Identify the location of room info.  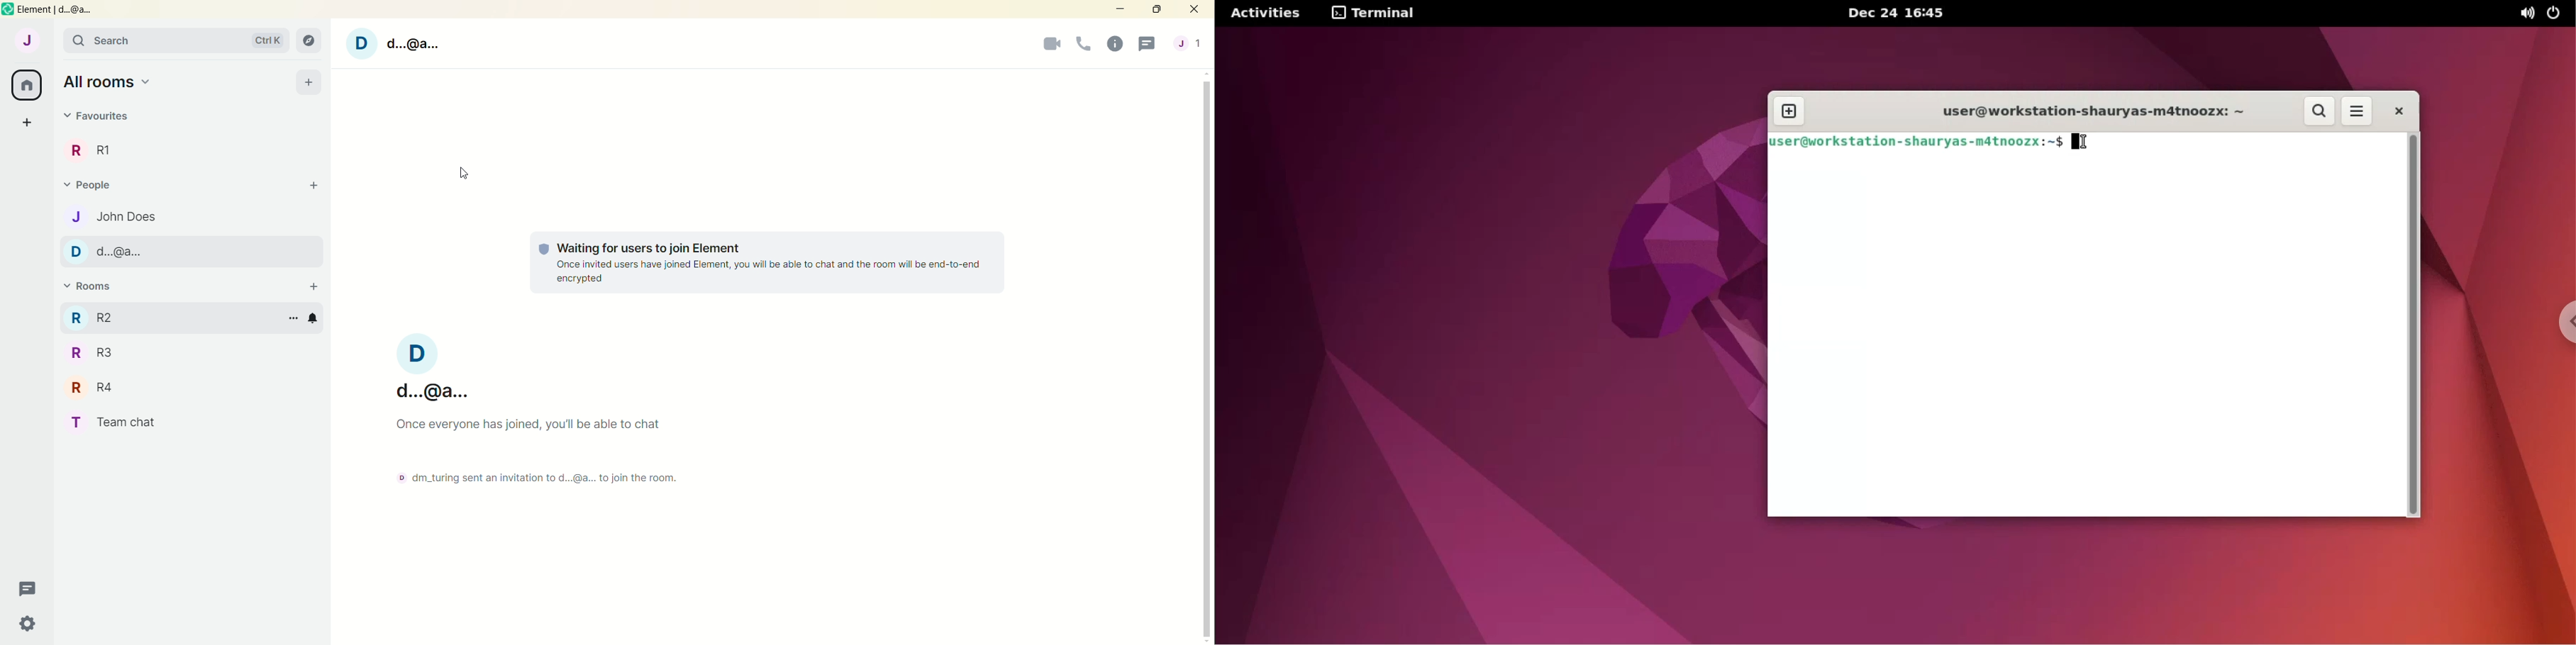
(1113, 44).